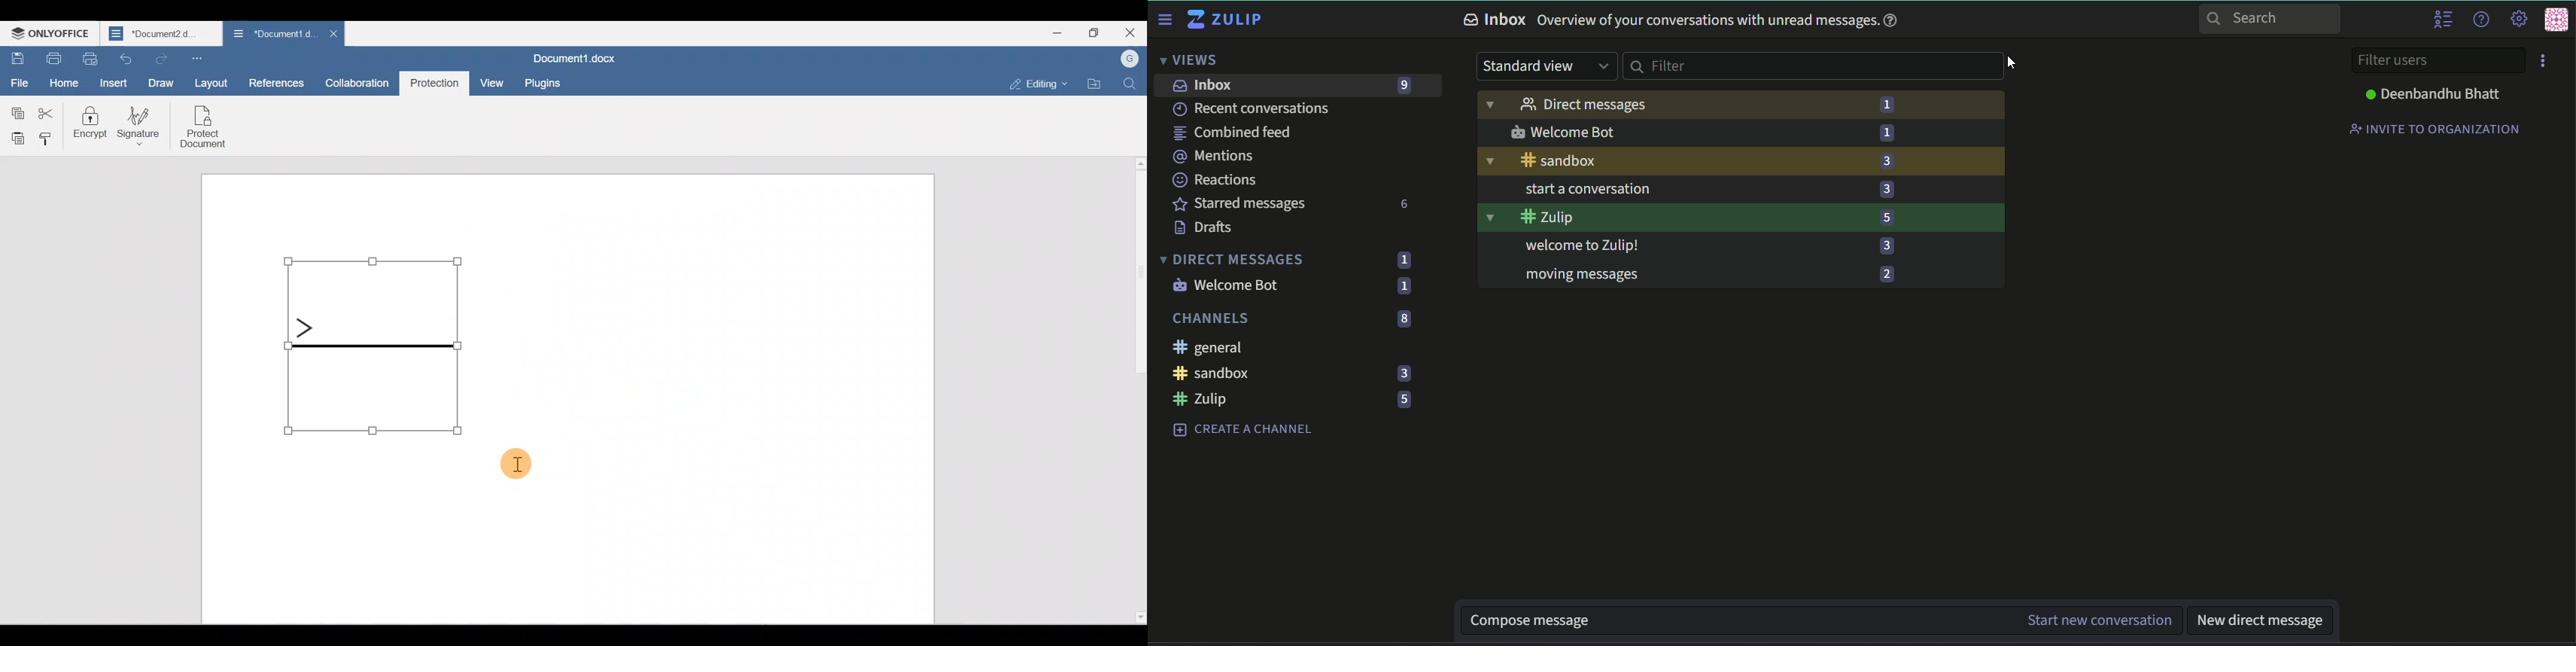  I want to click on Number, so click(1888, 105).